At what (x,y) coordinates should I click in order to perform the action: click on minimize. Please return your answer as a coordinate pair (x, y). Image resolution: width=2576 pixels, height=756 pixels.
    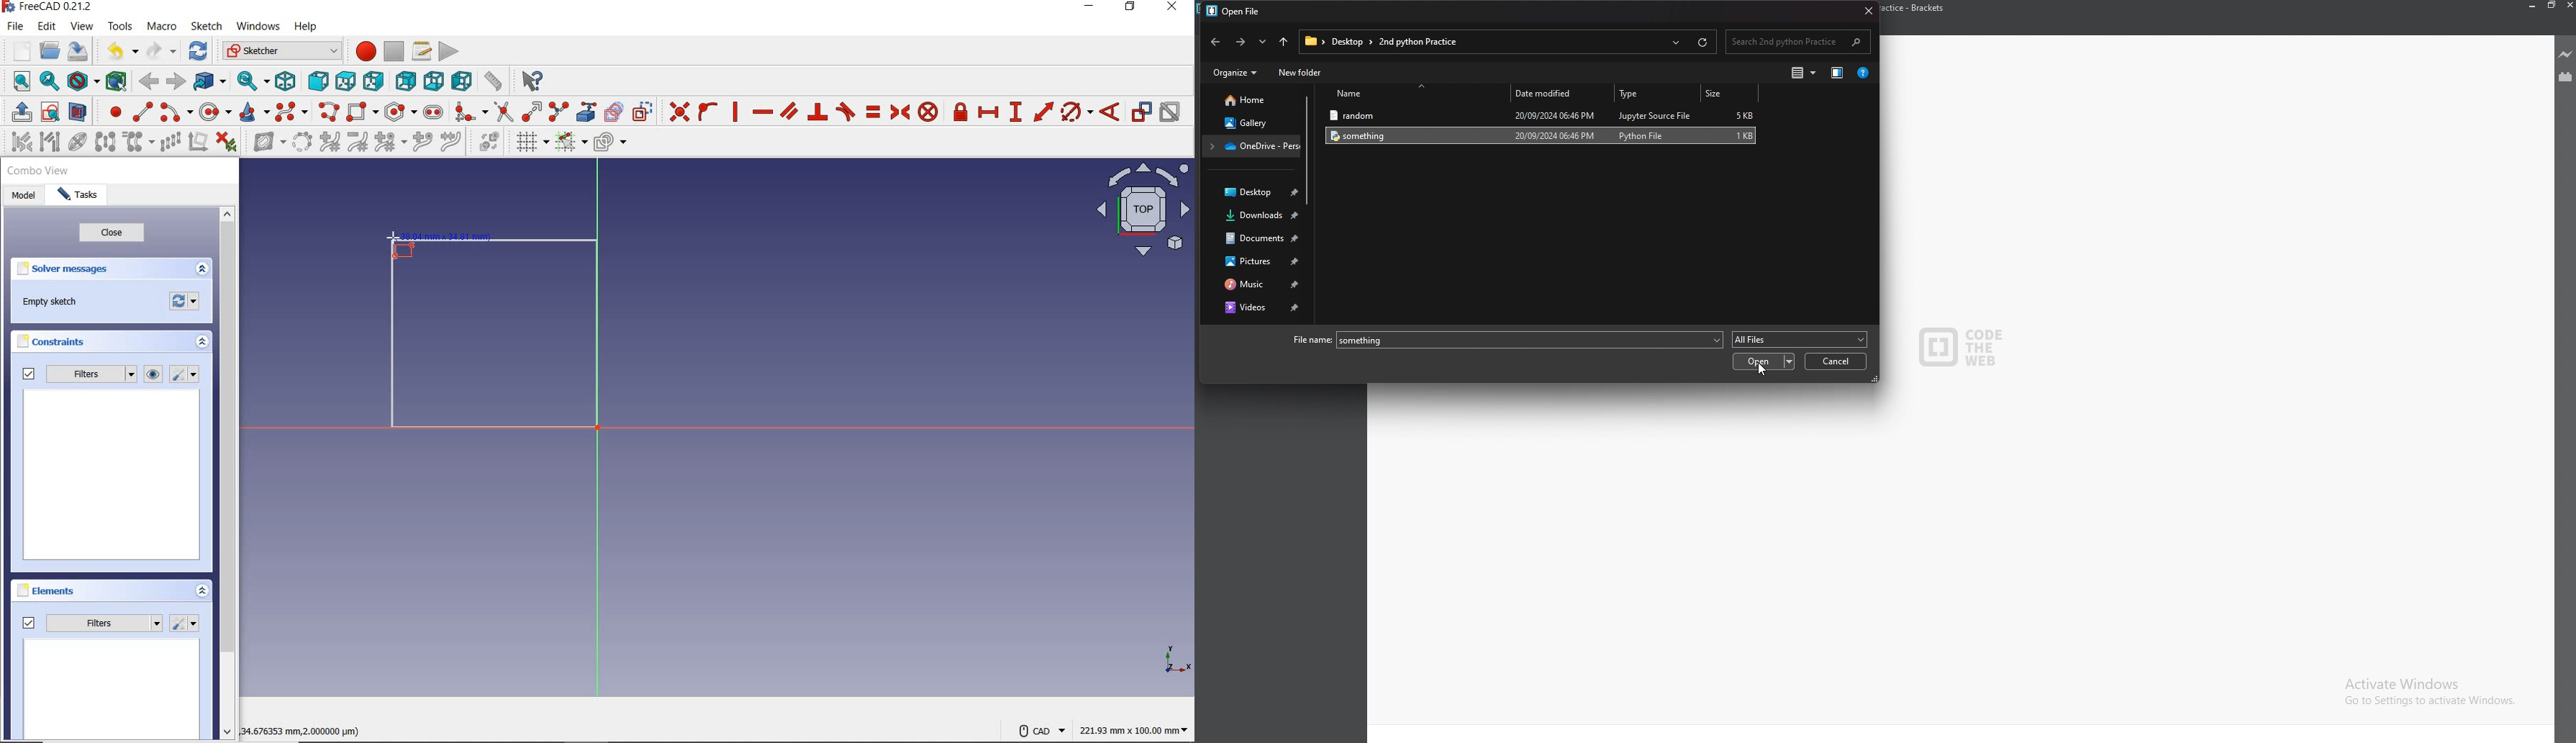
    Looking at the image, I should click on (2533, 5).